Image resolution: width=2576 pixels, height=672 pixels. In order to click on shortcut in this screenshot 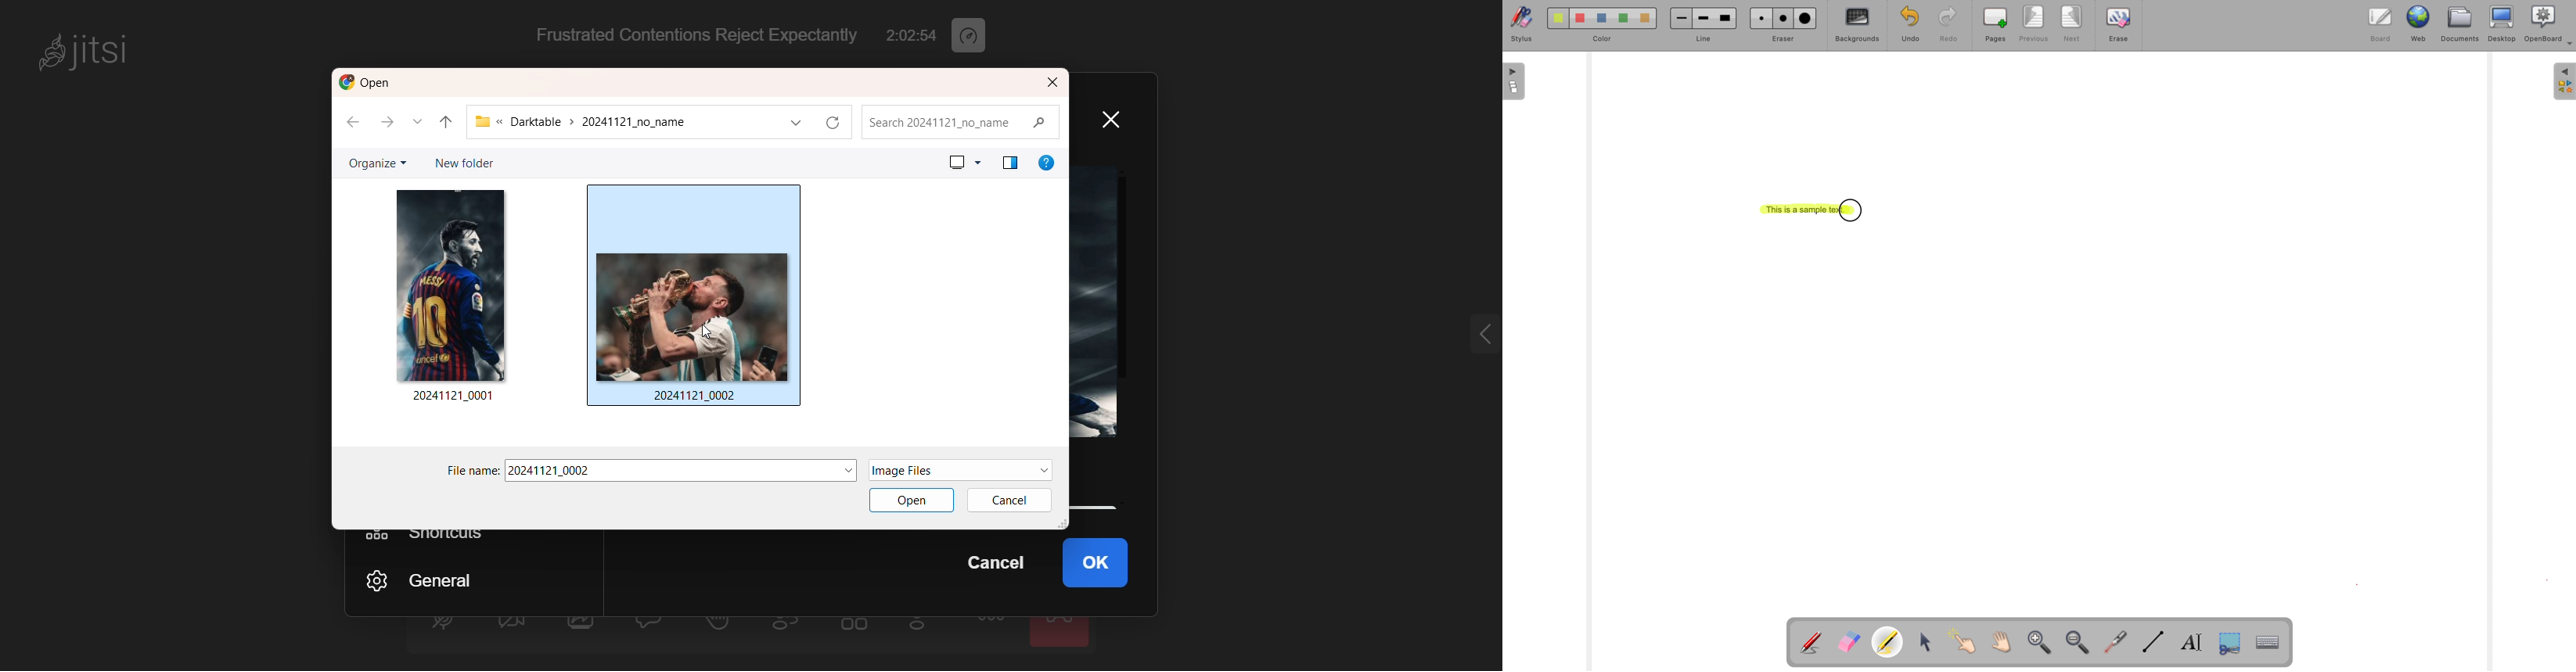, I will do `click(429, 536)`.